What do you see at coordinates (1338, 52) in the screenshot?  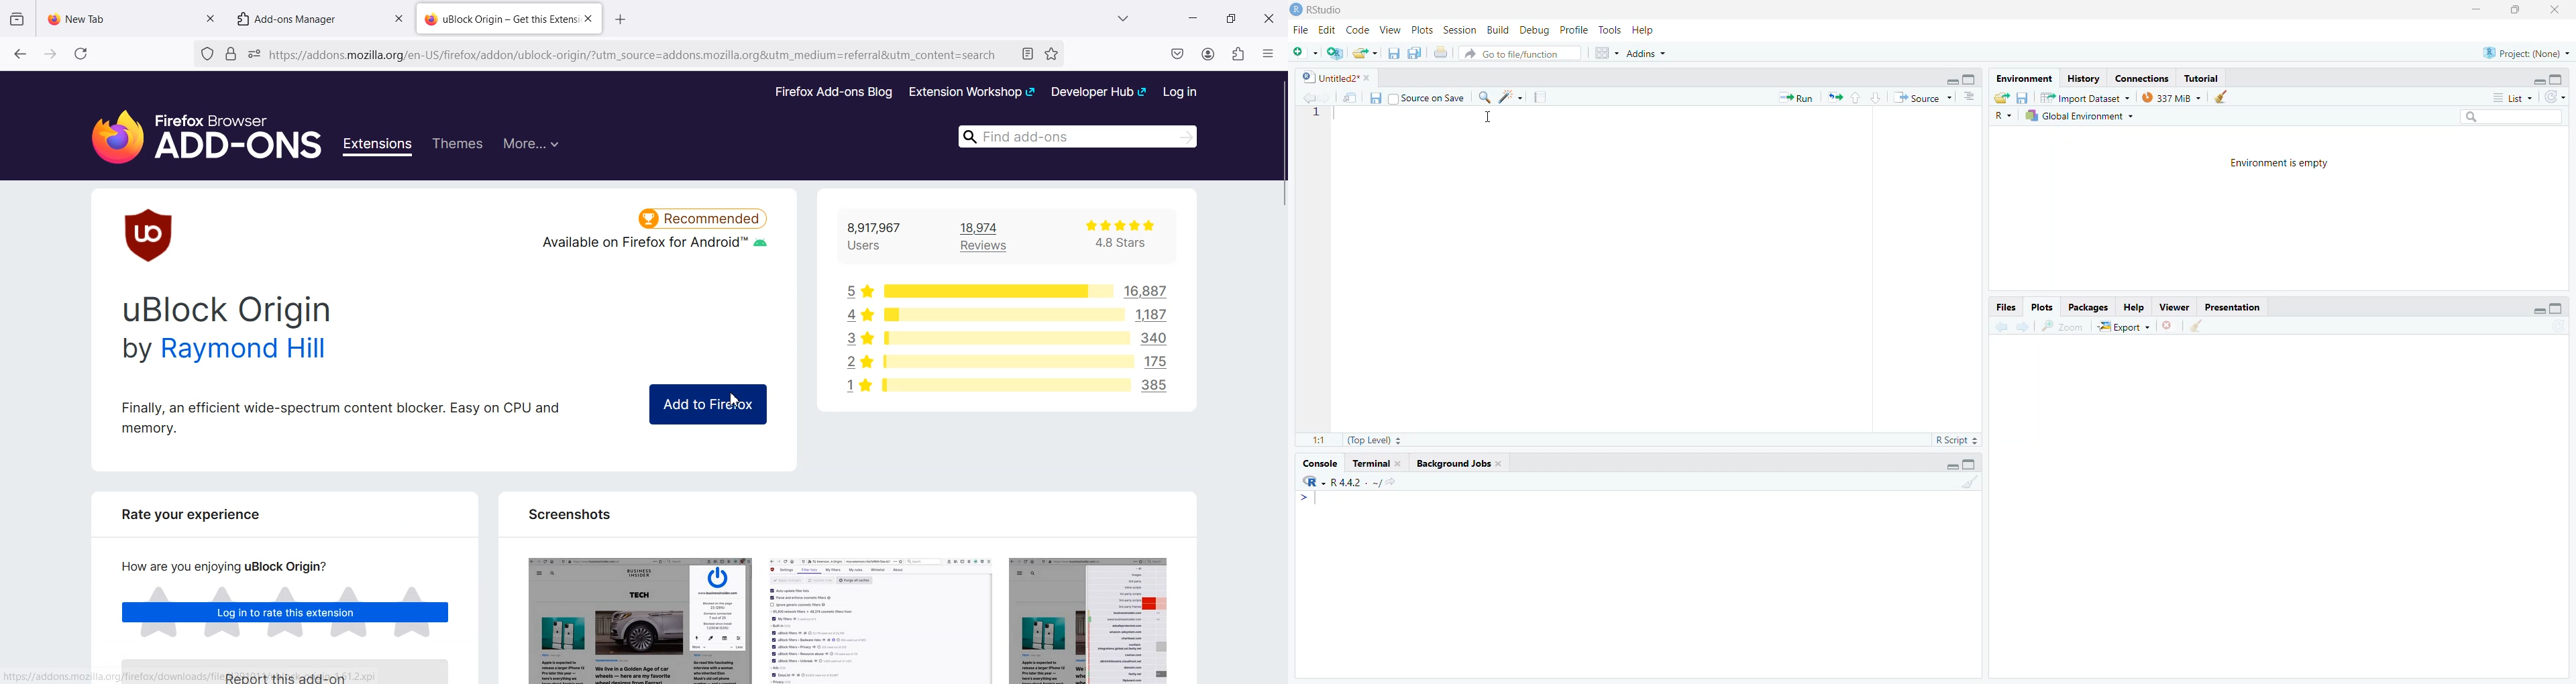 I see `create new project` at bounding box center [1338, 52].